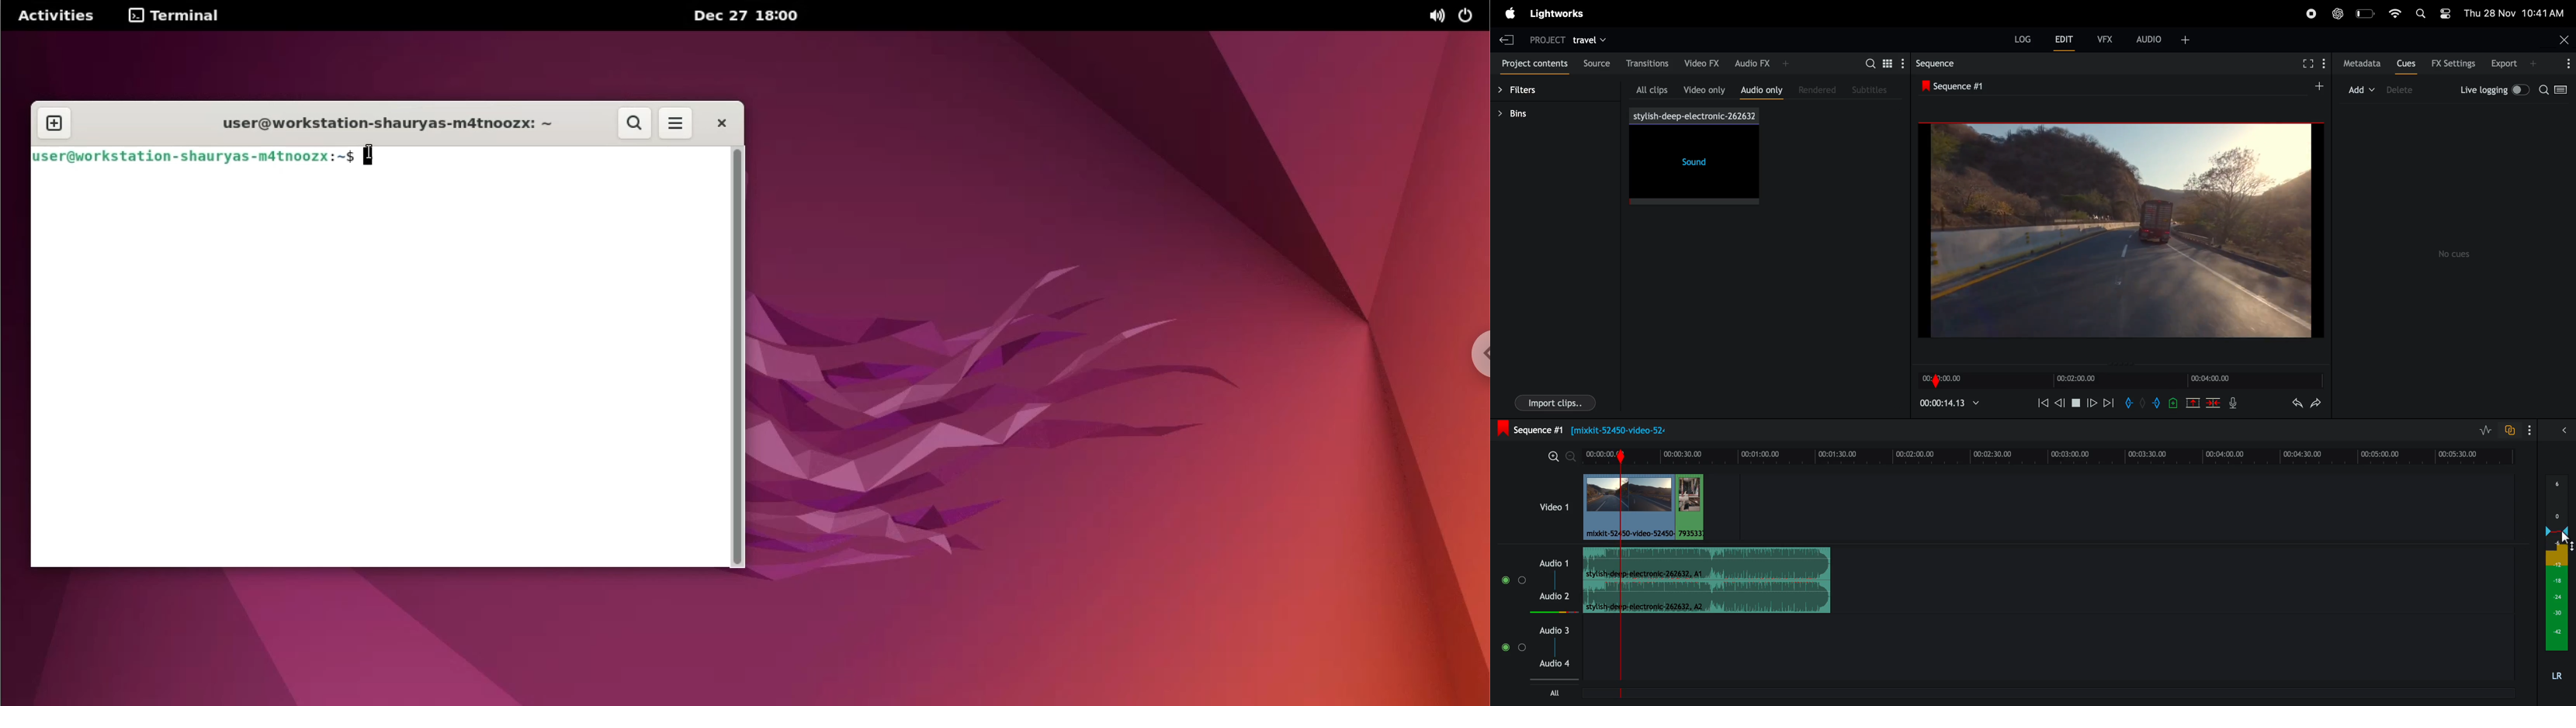 Image resolution: width=2576 pixels, height=728 pixels. I want to click on Audio 4, so click(1558, 663).